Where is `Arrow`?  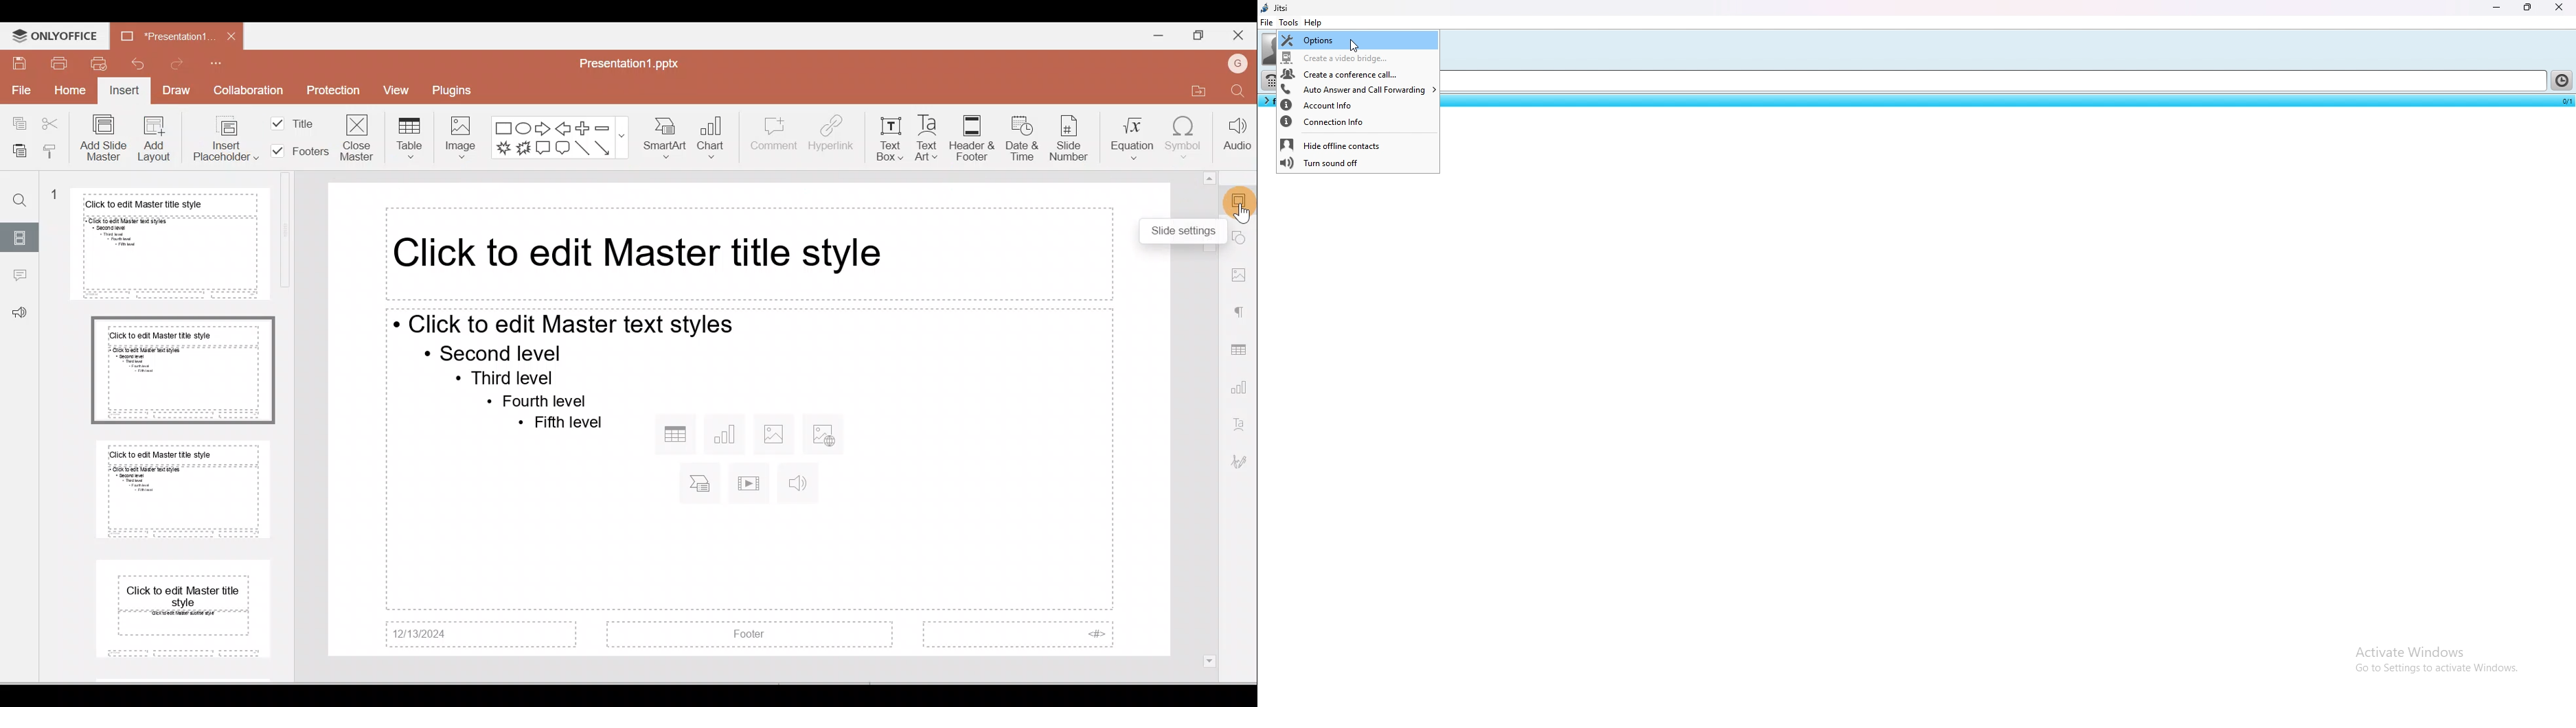 Arrow is located at coordinates (604, 148).